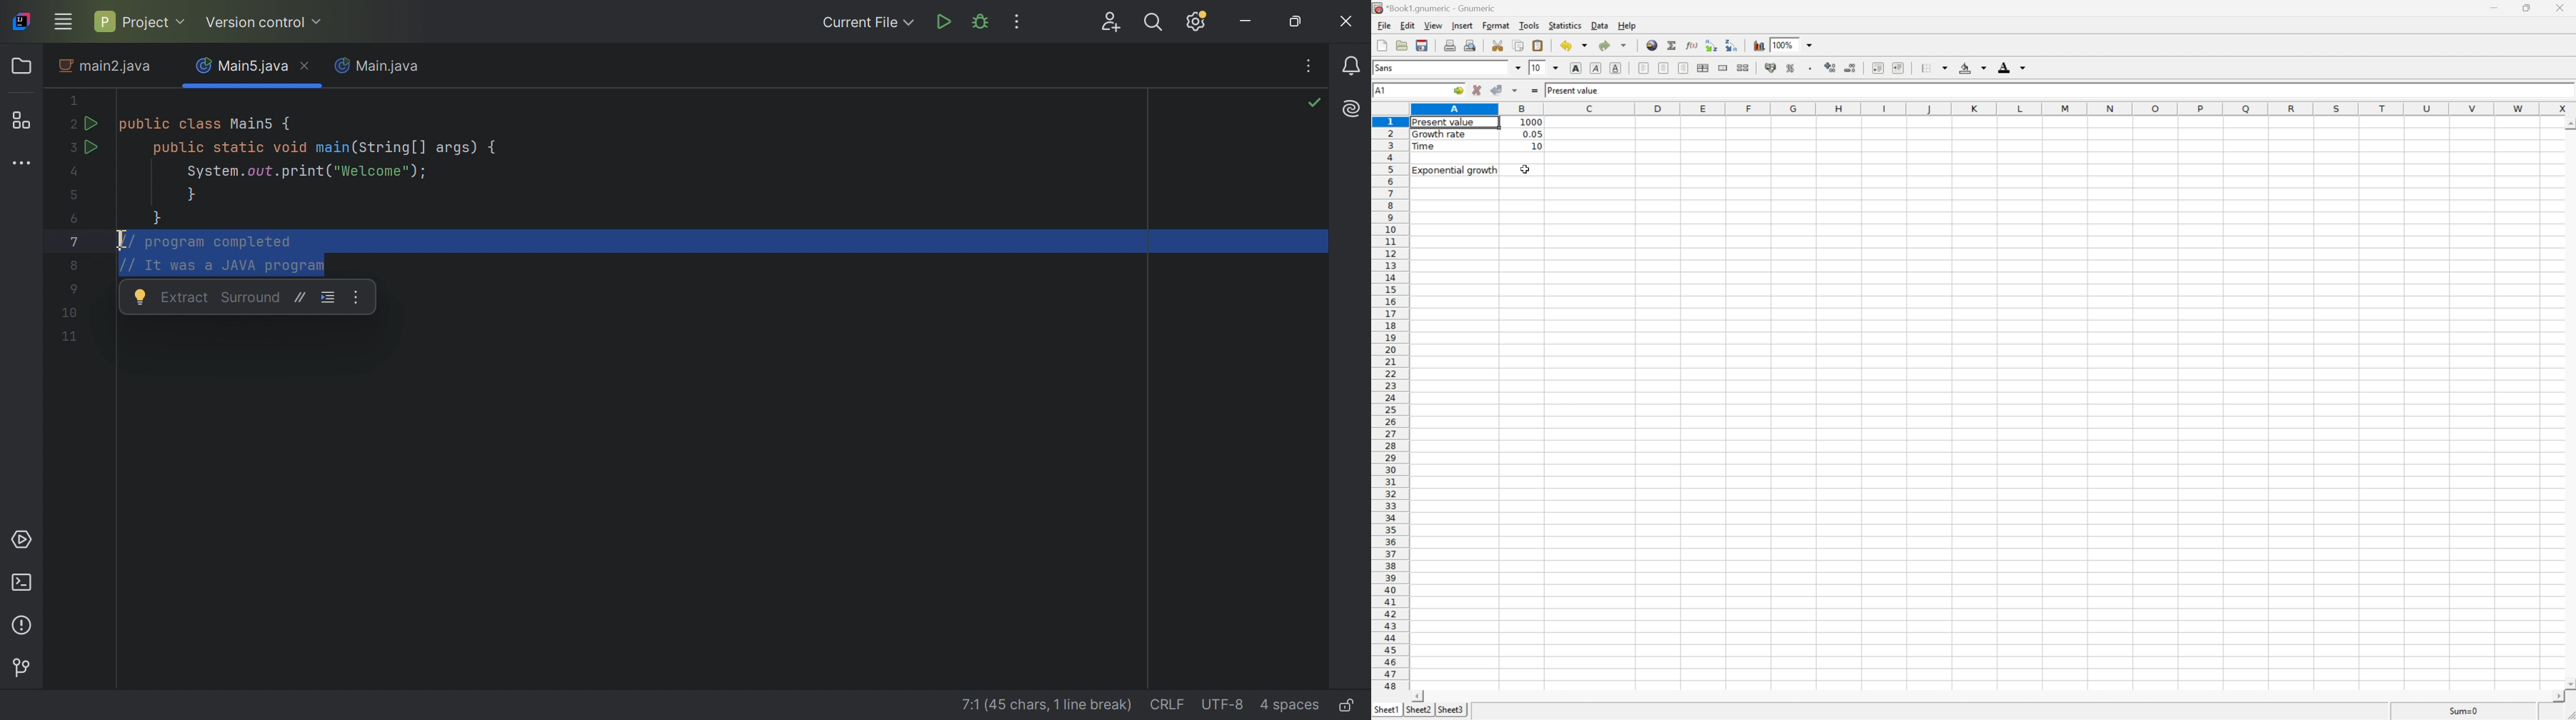 Image resolution: width=2576 pixels, height=728 pixels. Describe the element at coordinates (868, 23) in the screenshot. I see `Current File` at that location.